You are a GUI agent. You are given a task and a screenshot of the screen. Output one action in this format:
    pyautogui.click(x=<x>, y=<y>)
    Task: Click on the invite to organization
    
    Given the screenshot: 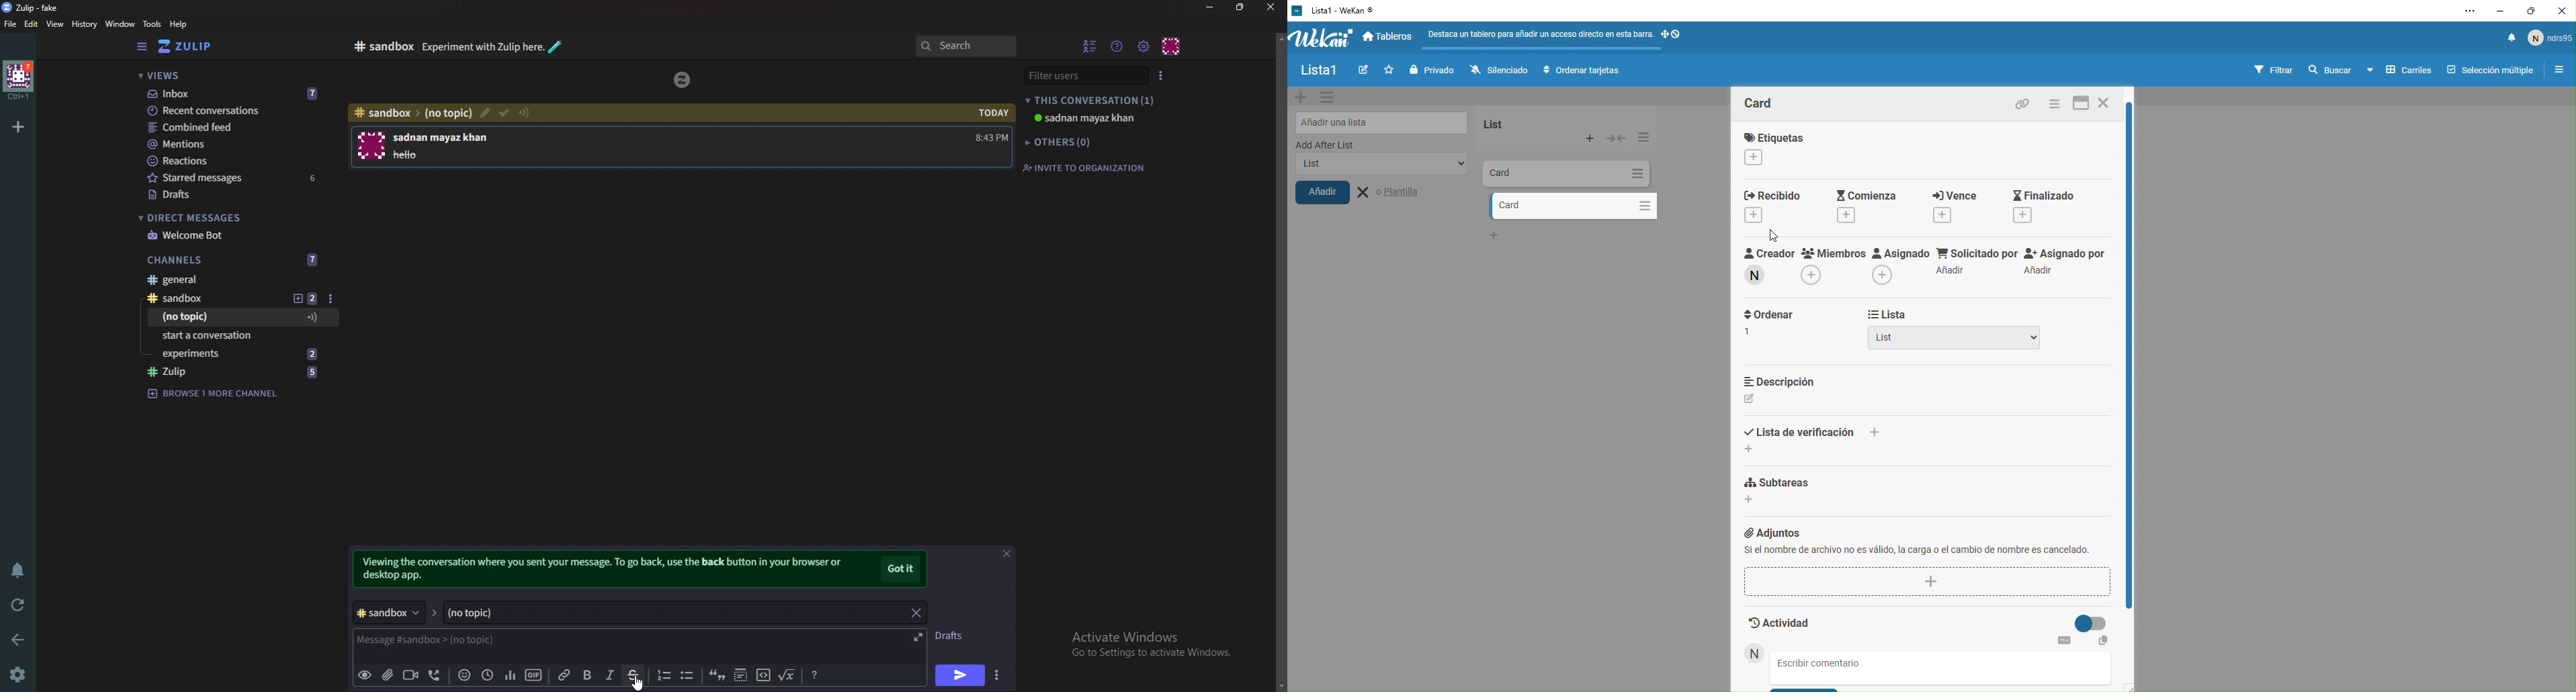 What is the action you would take?
    pyautogui.click(x=1079, y=168)
    